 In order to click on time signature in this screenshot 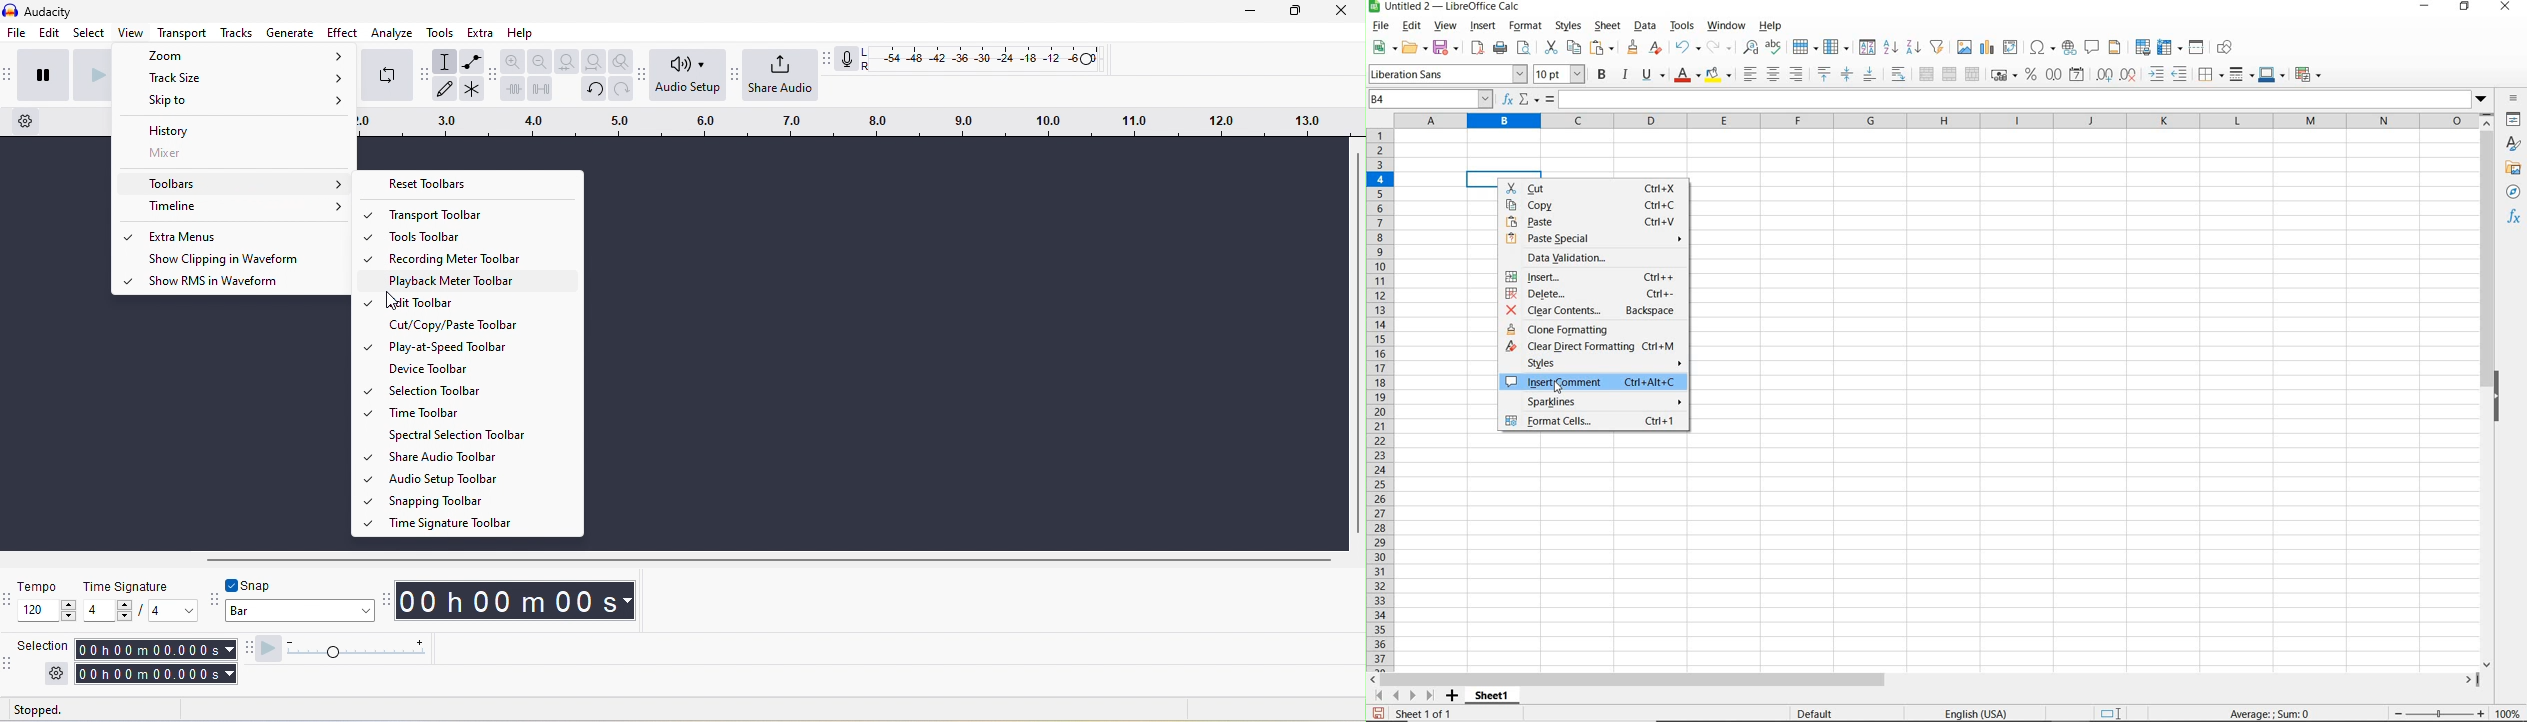, I will do `click(128, 587)`.